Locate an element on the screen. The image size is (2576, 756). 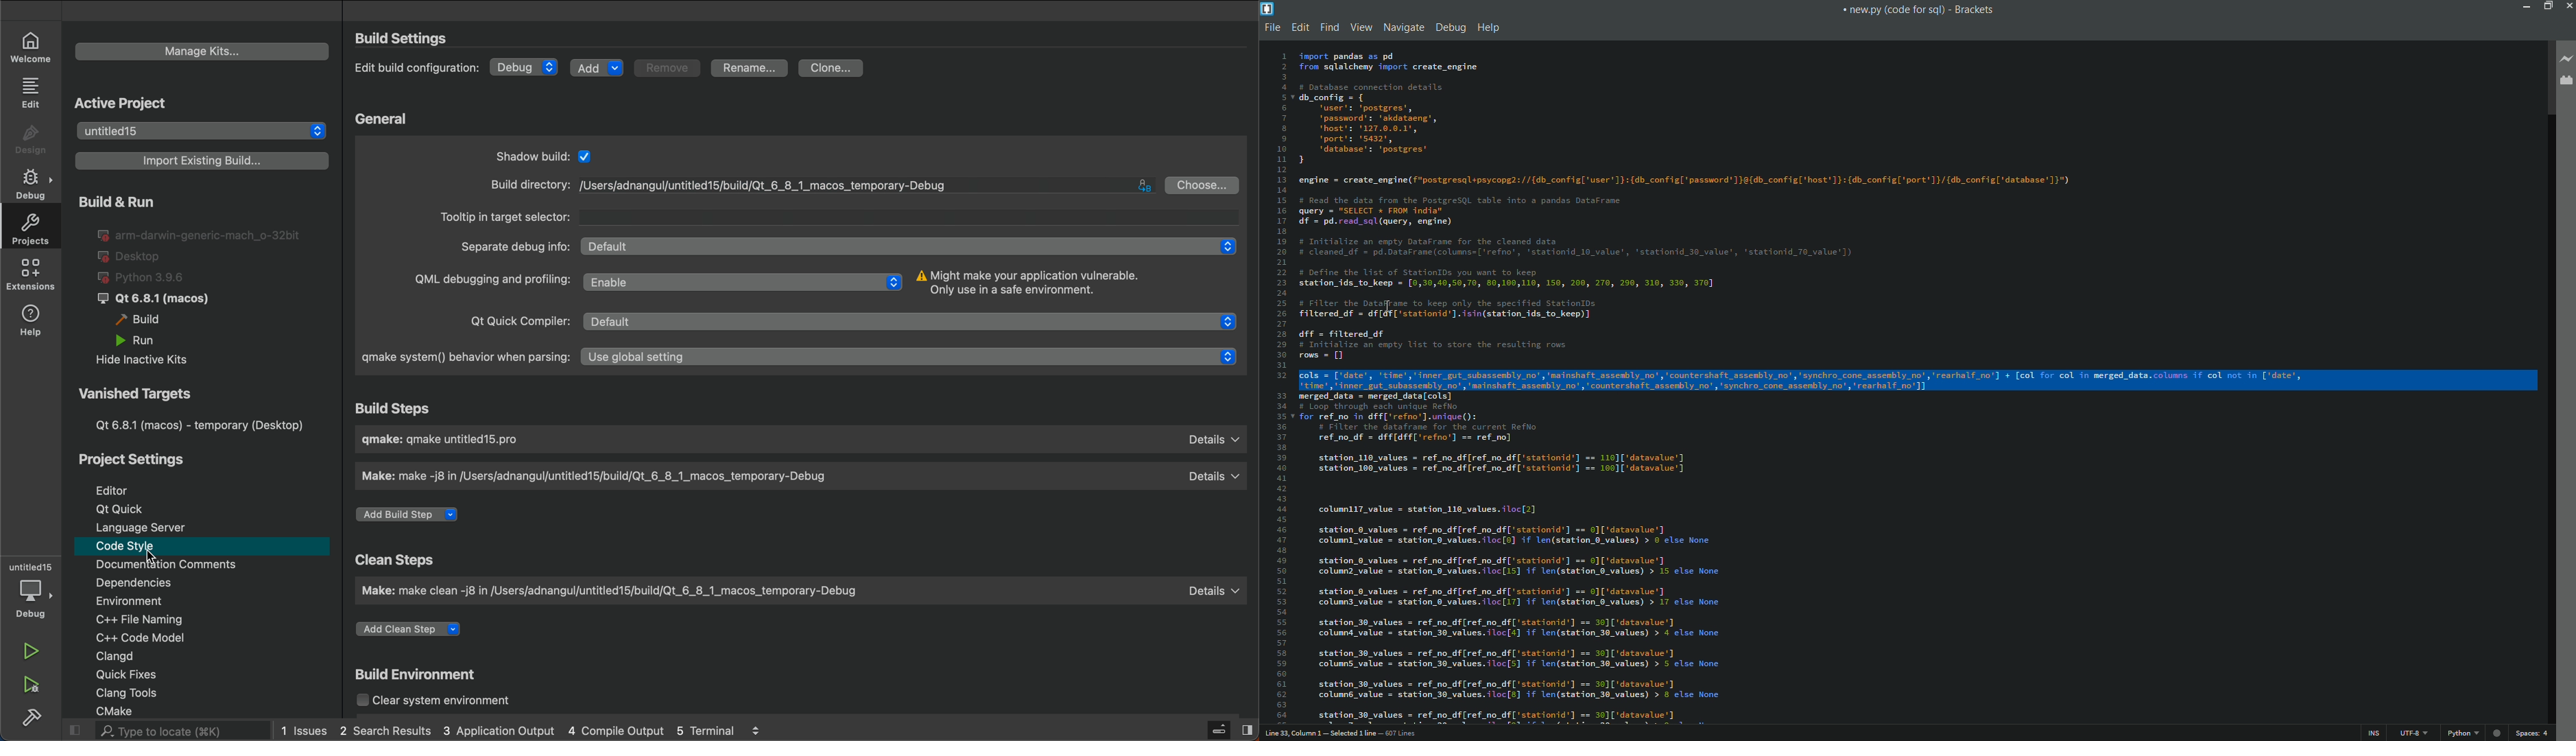
build is located at coordinates (32, 719).